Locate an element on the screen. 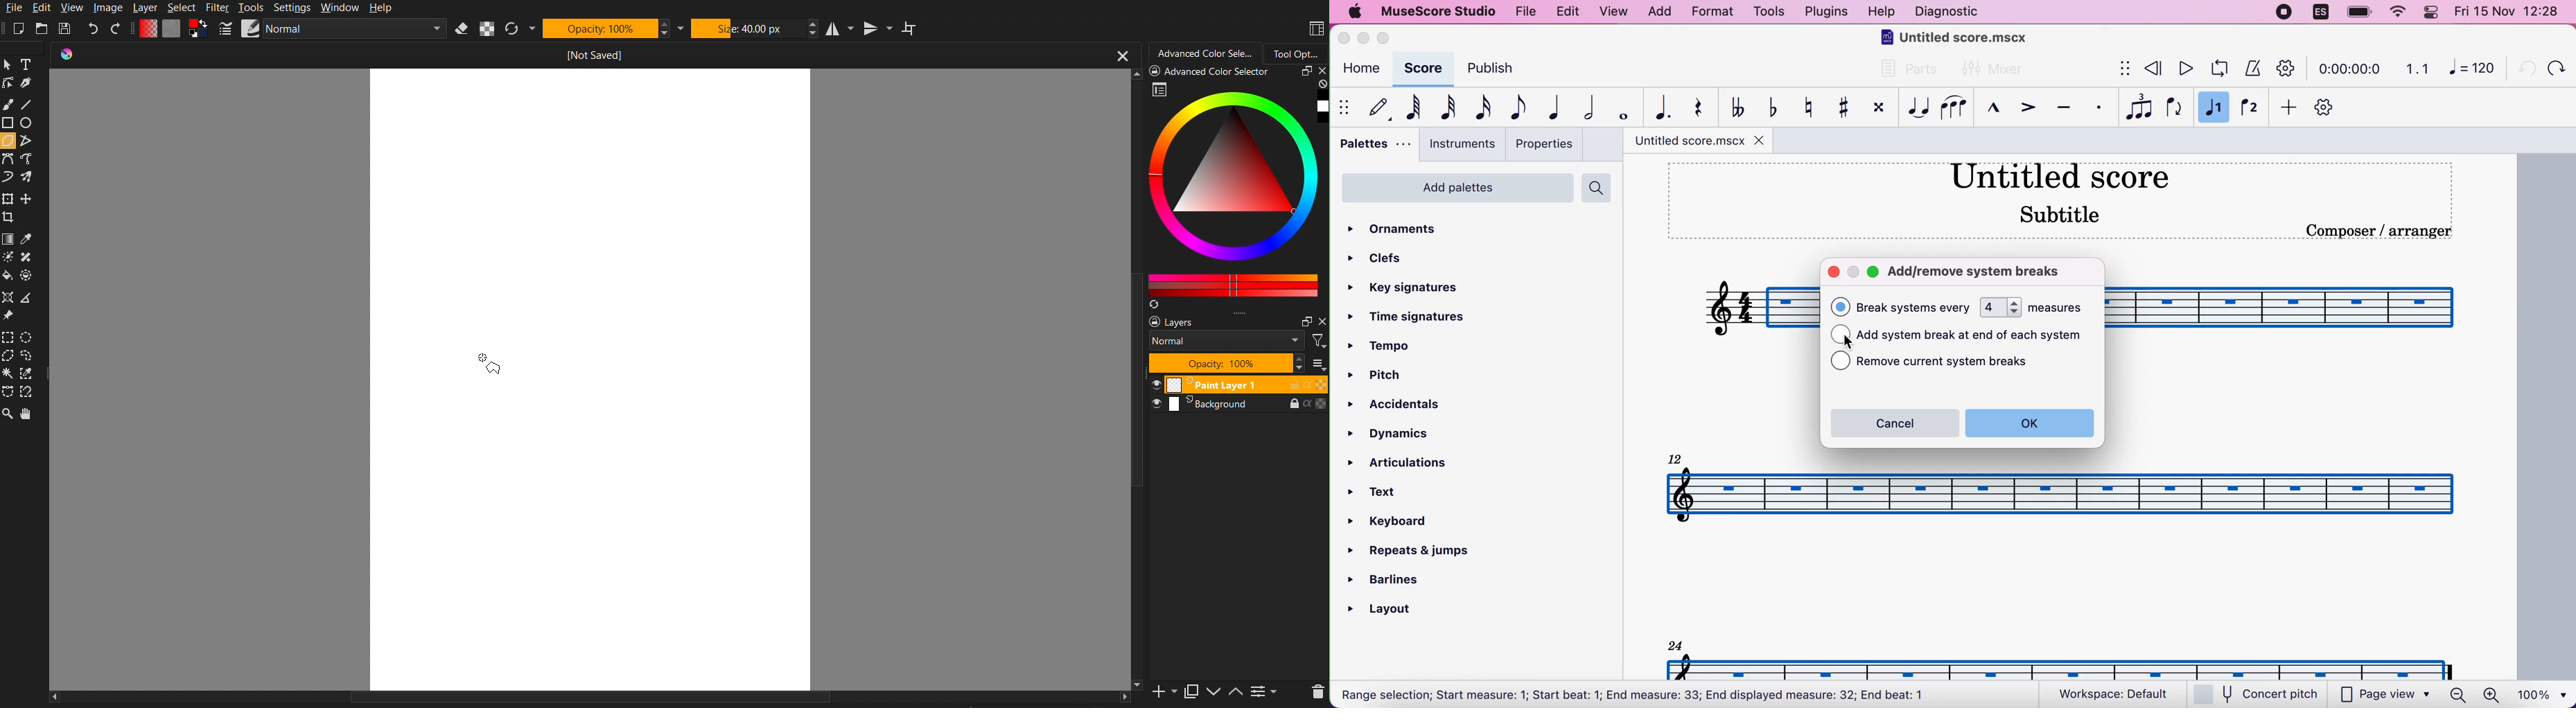 The height and width of the screenshot is (728, 2576). 16th note is located at coordinates (1481, 108).